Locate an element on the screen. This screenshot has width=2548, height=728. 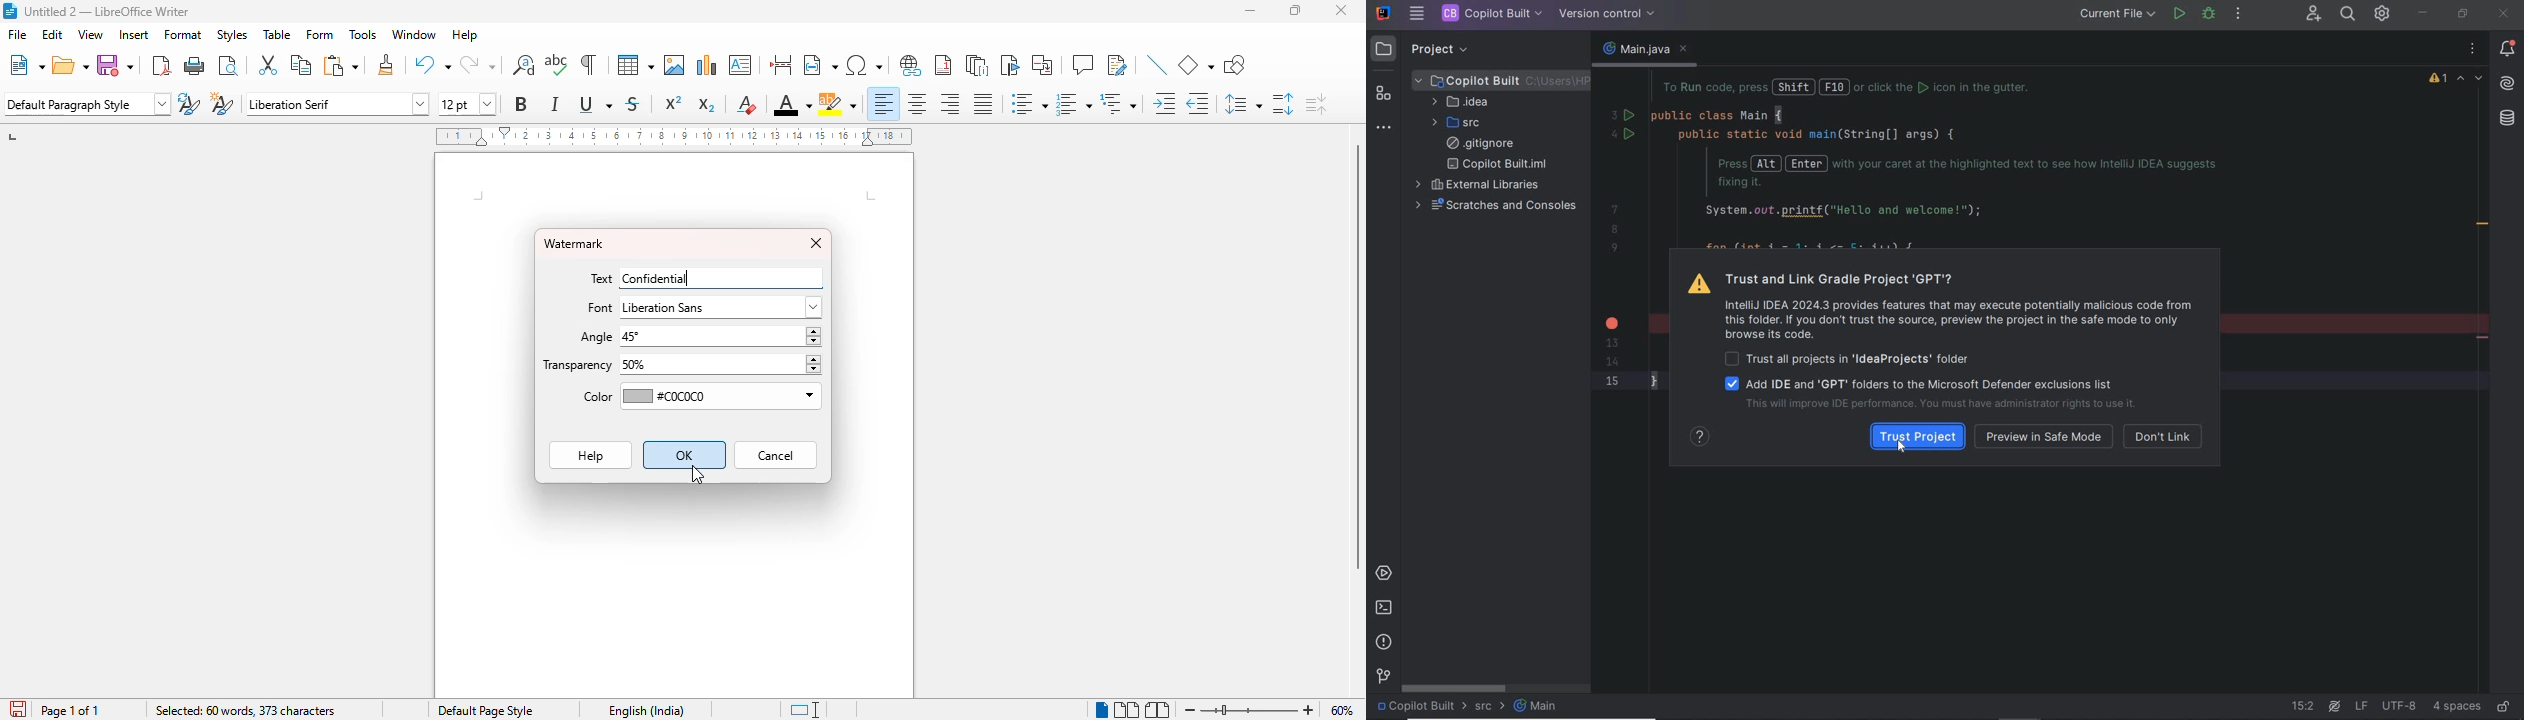
zoom factor is located at coordinates (1342, 710).